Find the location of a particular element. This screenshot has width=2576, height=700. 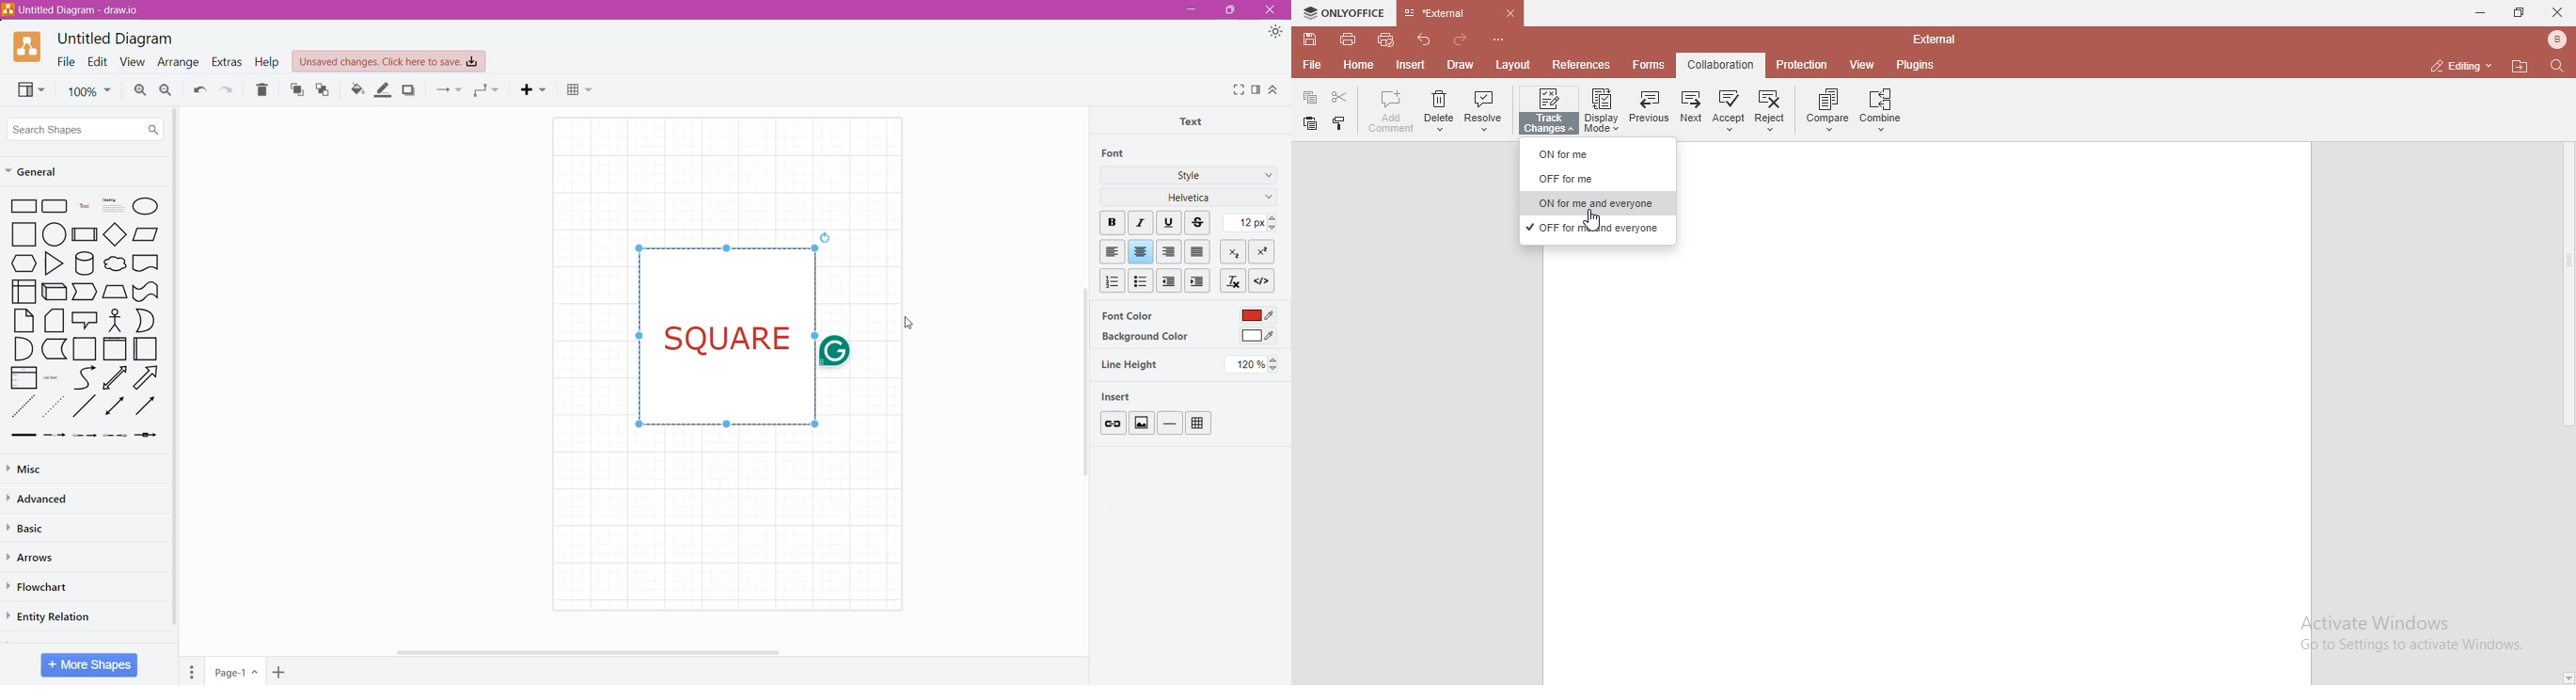

List Box is located at coordinates (22, 377).